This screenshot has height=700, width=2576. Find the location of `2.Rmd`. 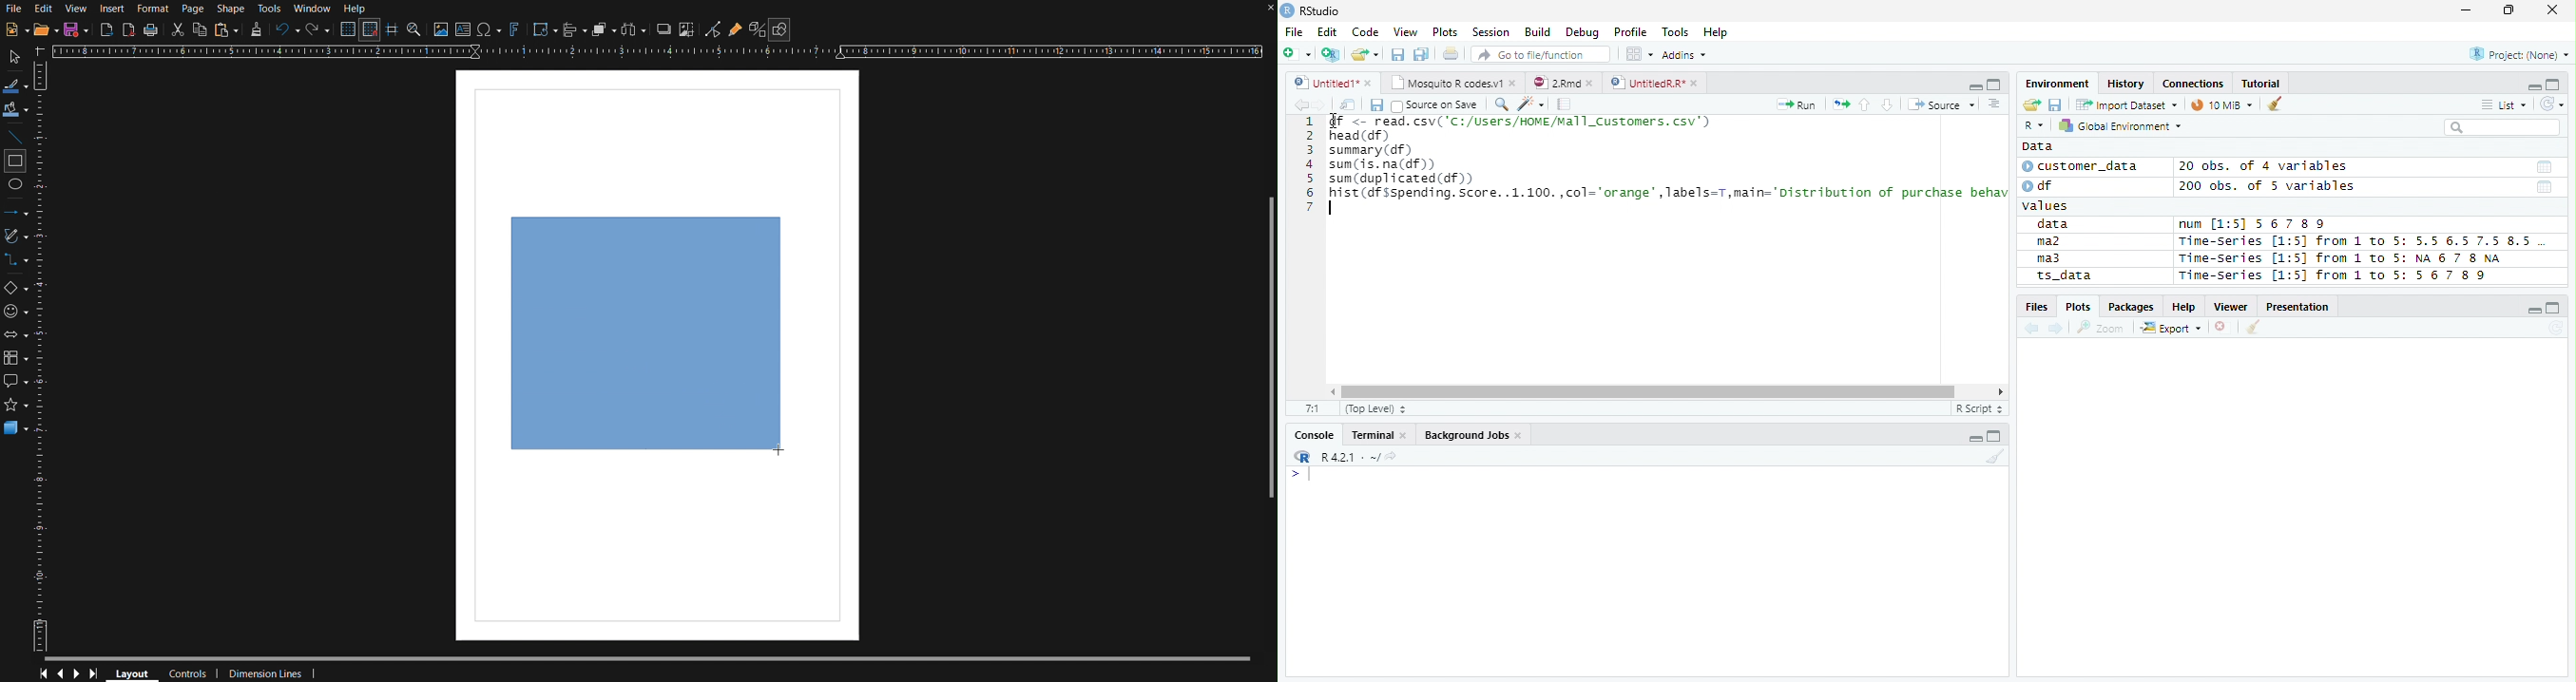

2.Rmd is located at coordinates (1565, 84).